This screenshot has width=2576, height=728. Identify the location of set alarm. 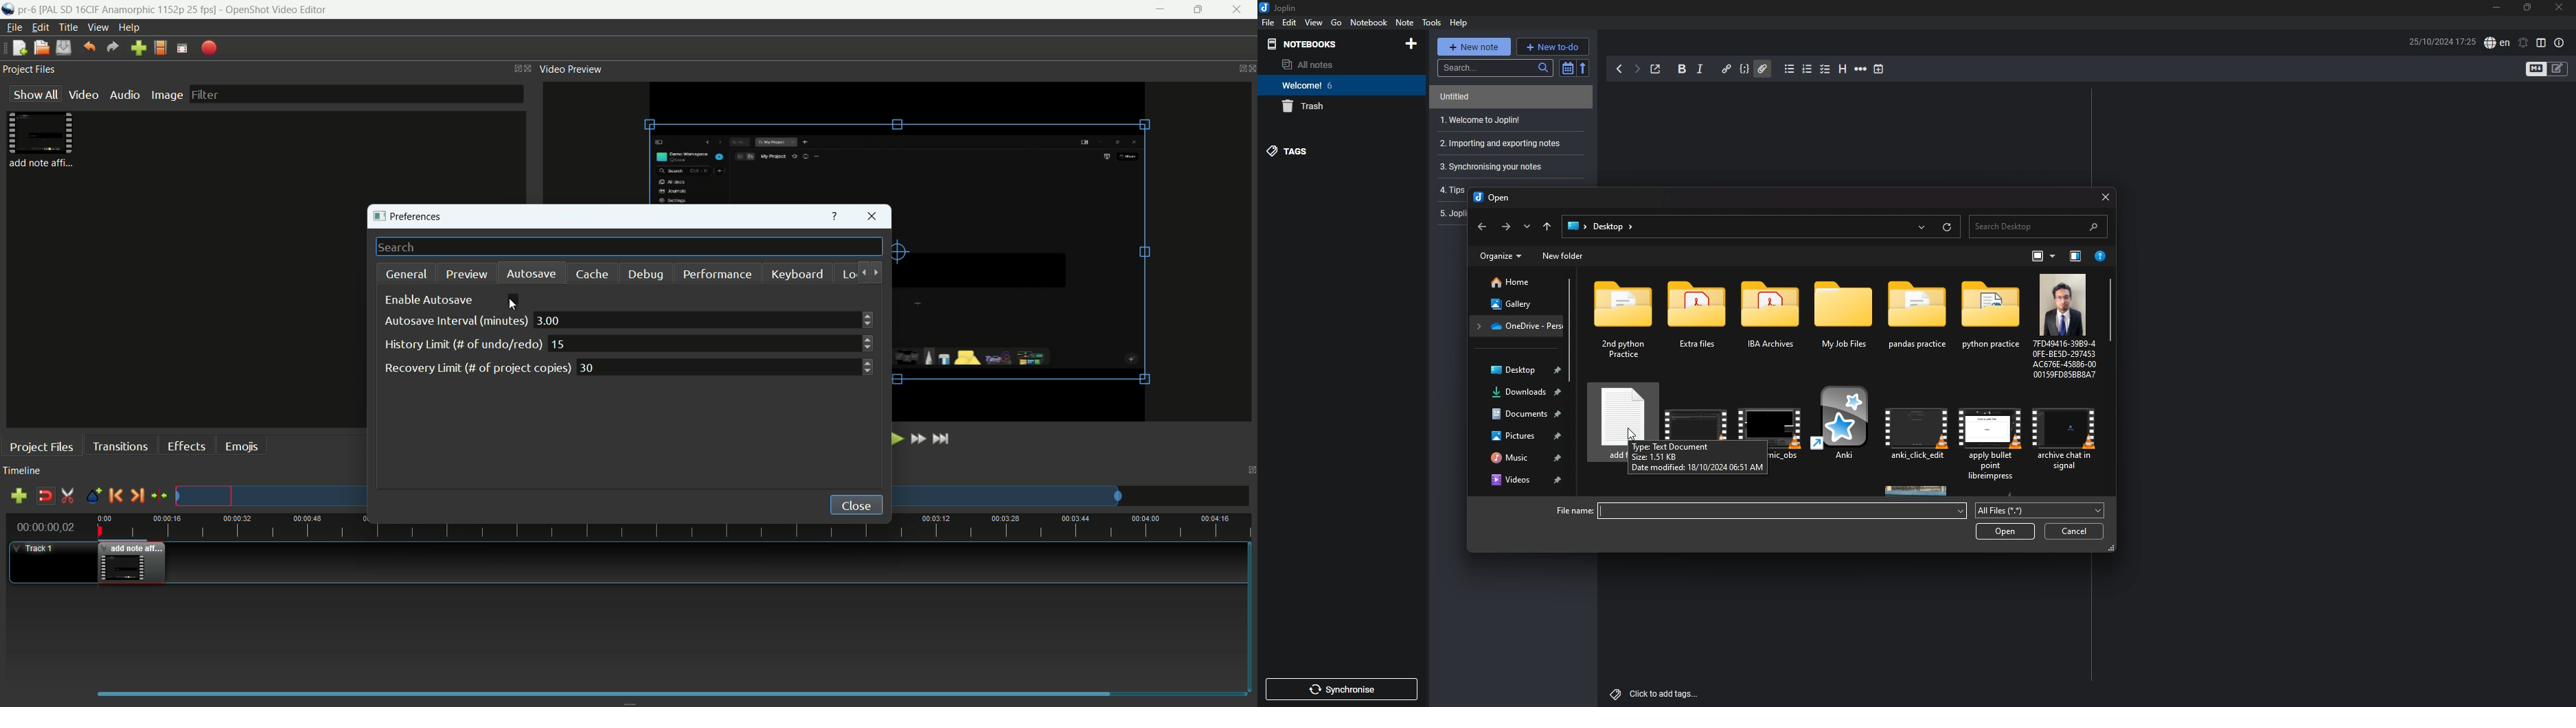
(2524, 43).